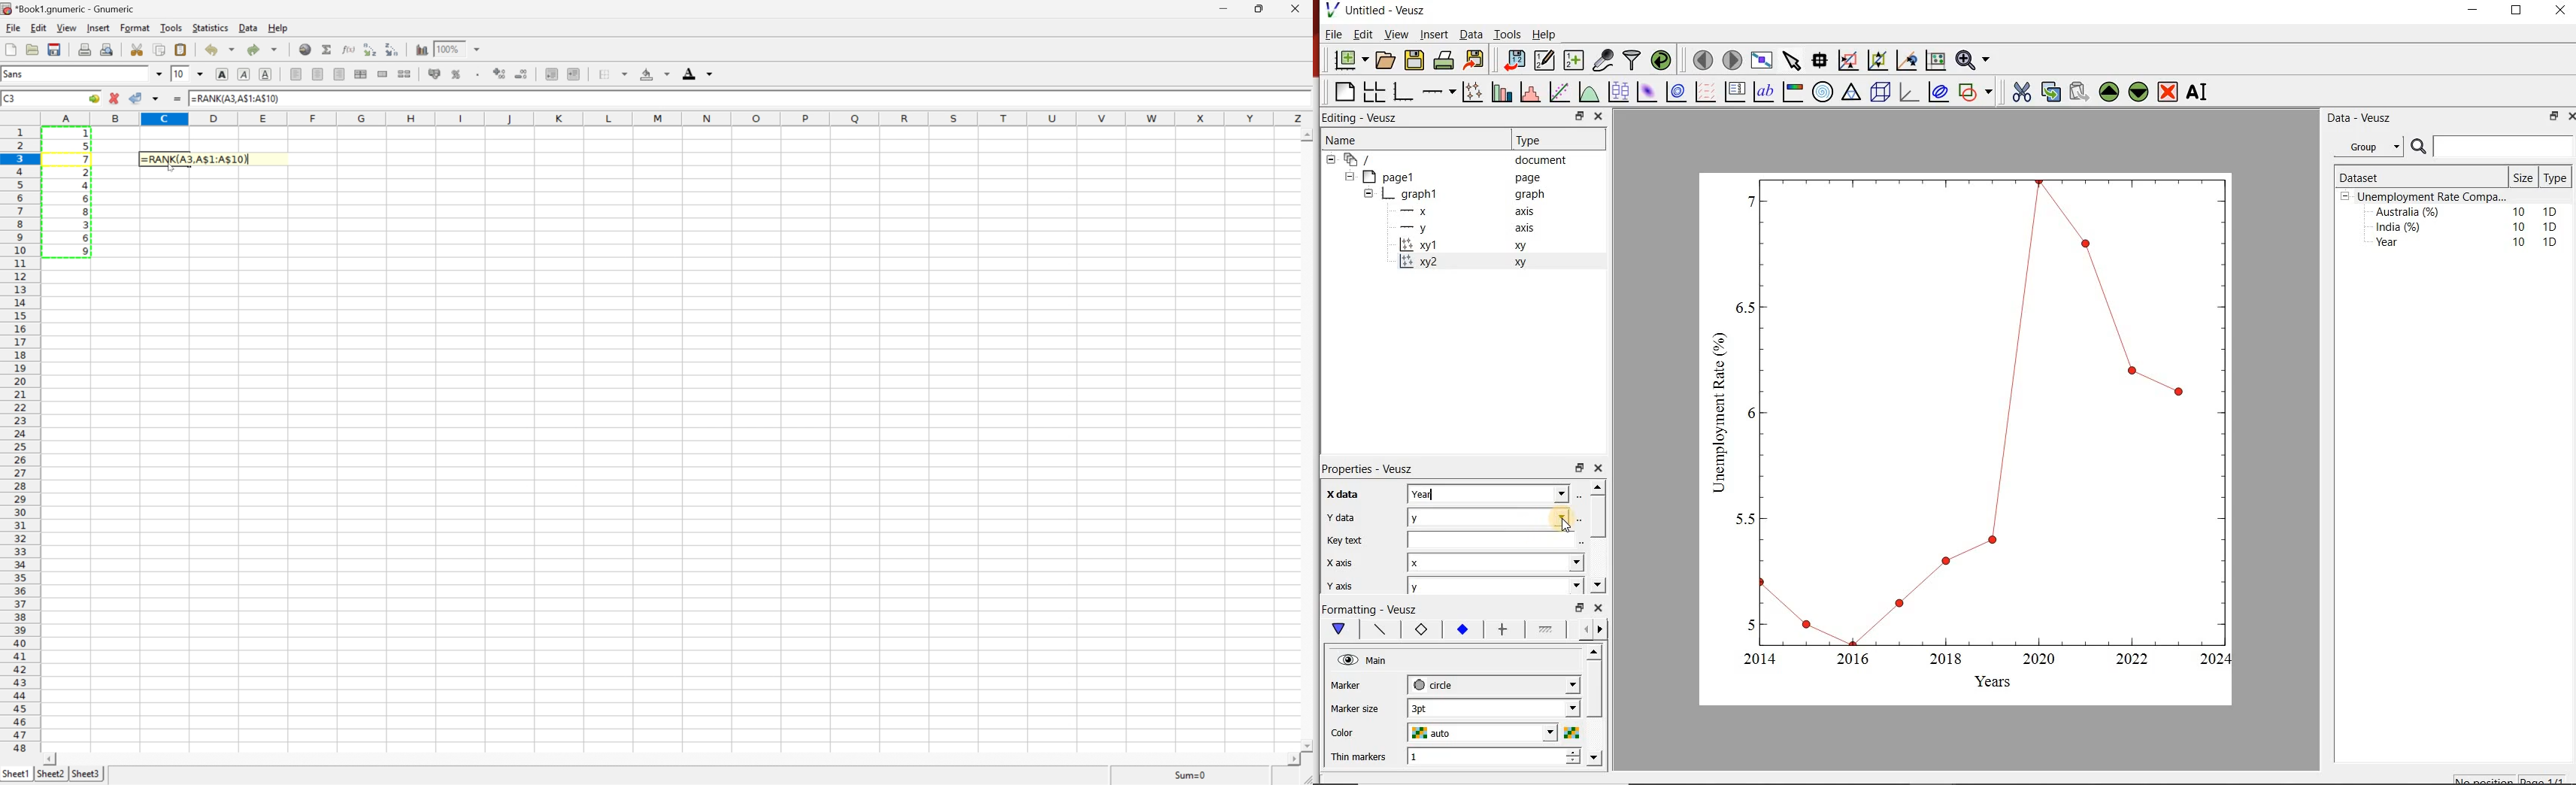  What do you see at coordinates (1395, 35) in the screenshot?
I see `View` at bounding box center [1395, 35].